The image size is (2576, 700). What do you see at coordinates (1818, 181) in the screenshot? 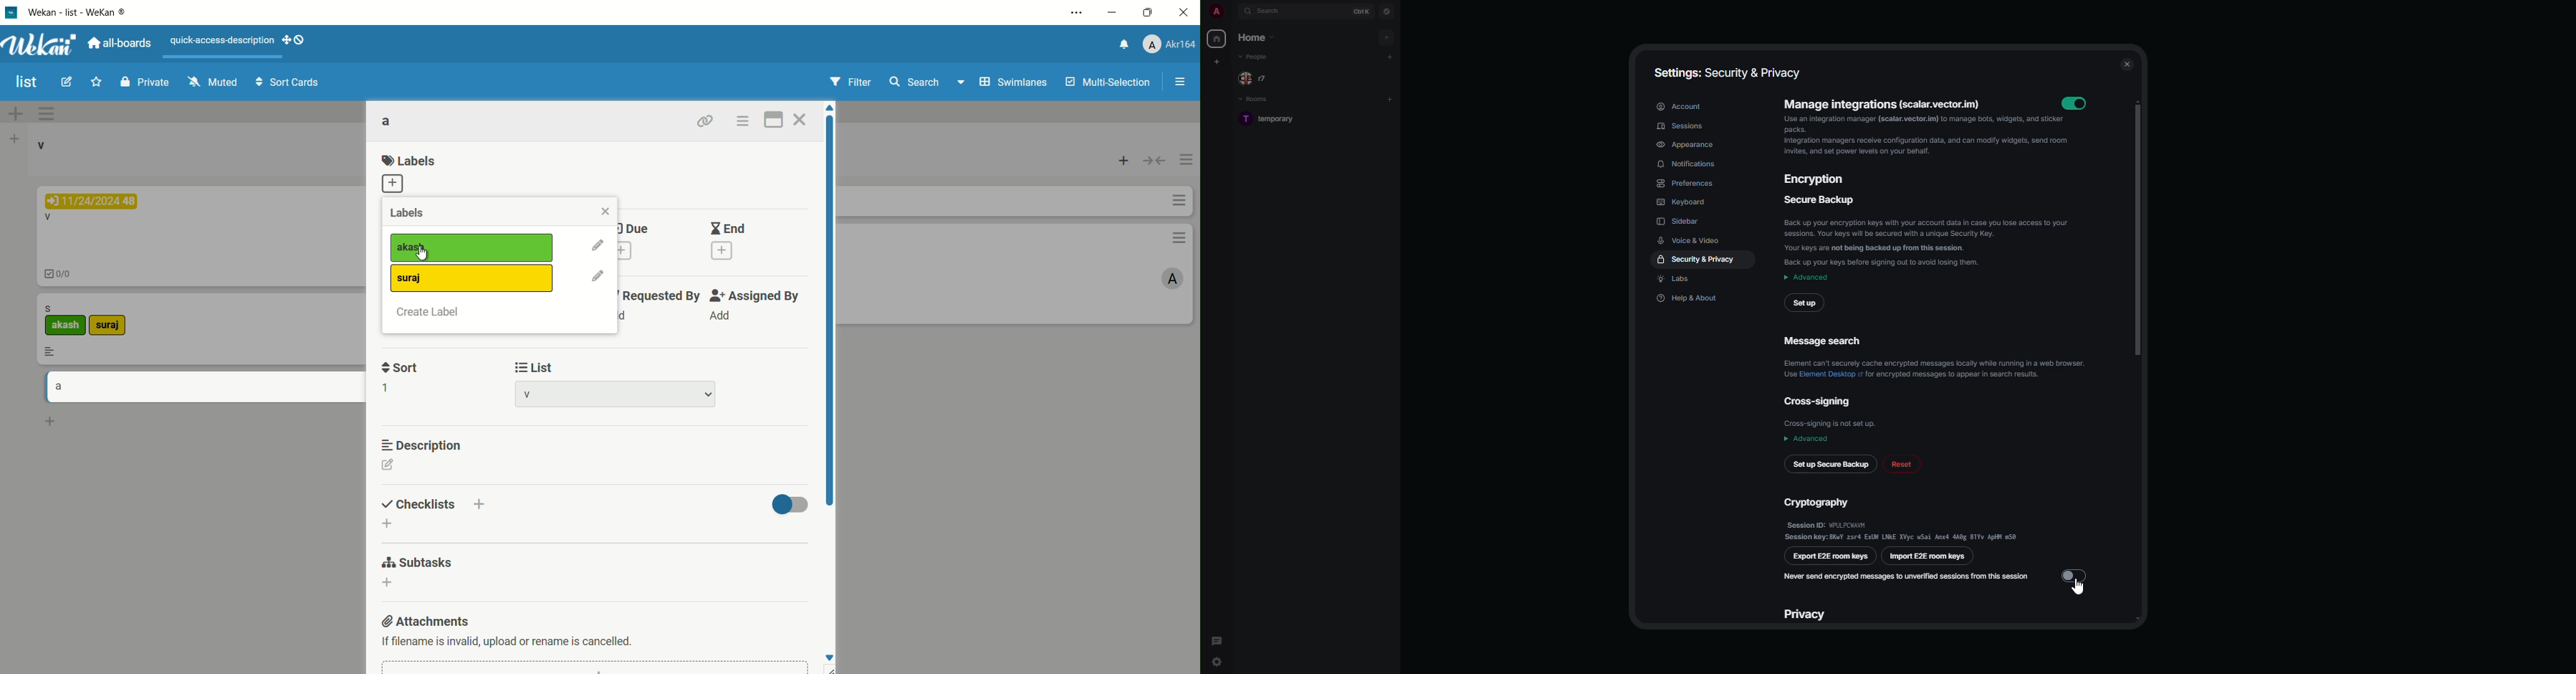
I see `encryption` at bounding box center [1818, 181].